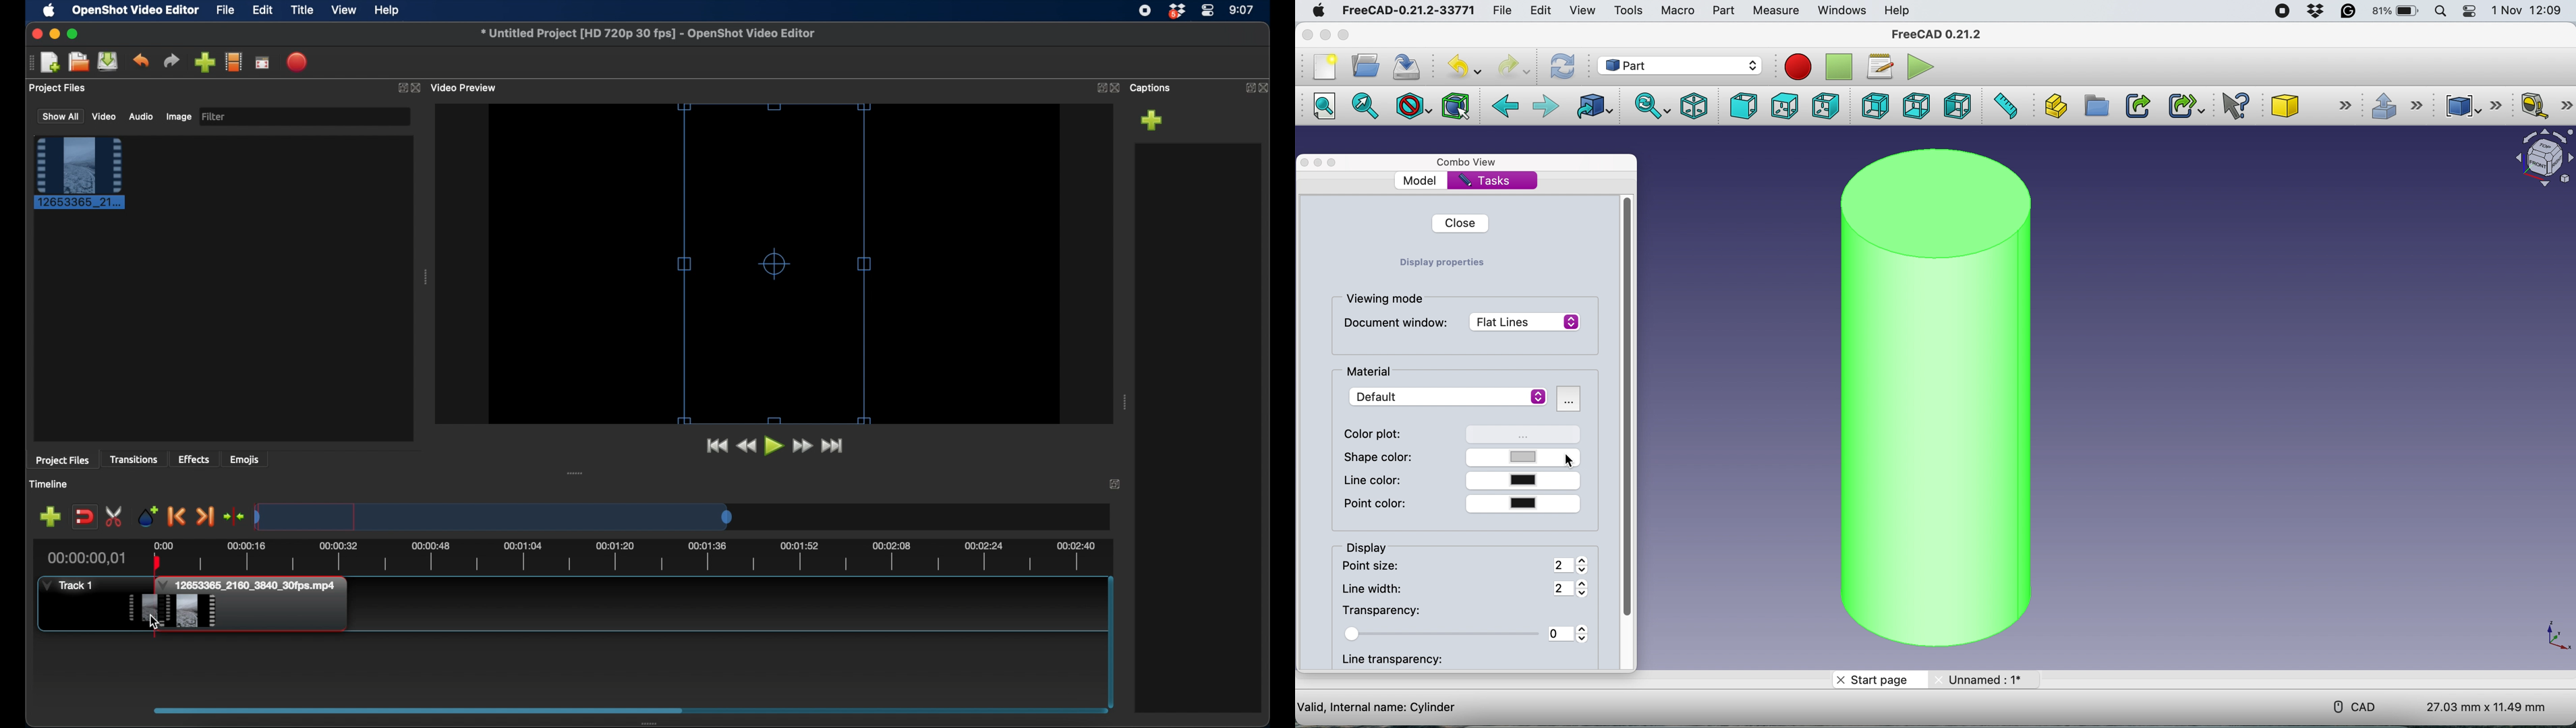 This screenshot has width=2576, height=728. What do you see at coordinates (2545, 107) in the screenshot?
I see `measure linear` at bounding box center [2545, 107].